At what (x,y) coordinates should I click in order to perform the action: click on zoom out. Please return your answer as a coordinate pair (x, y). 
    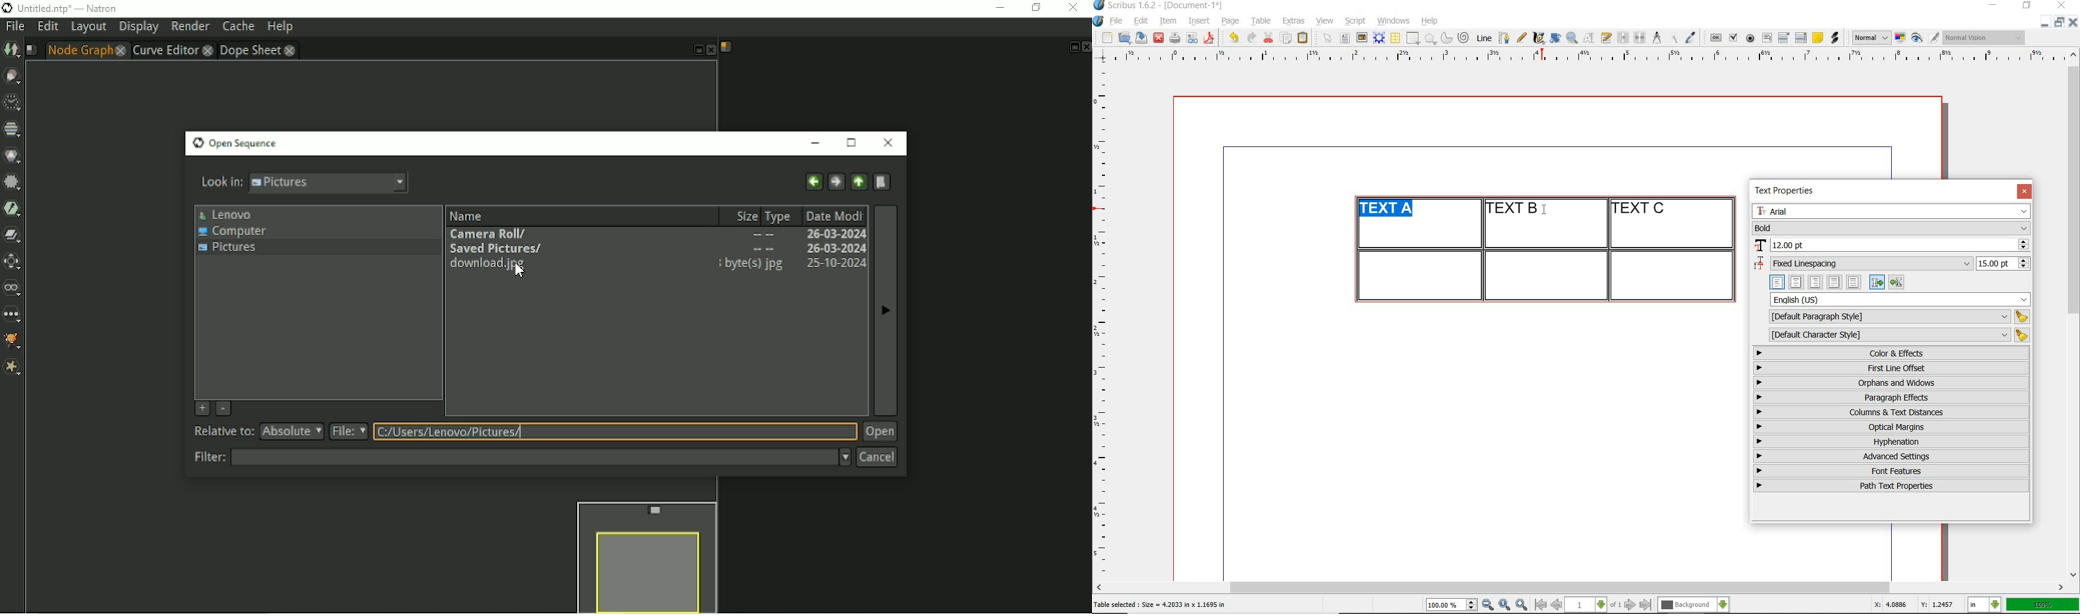
    Looking at the image, I should click on (1488, 605).